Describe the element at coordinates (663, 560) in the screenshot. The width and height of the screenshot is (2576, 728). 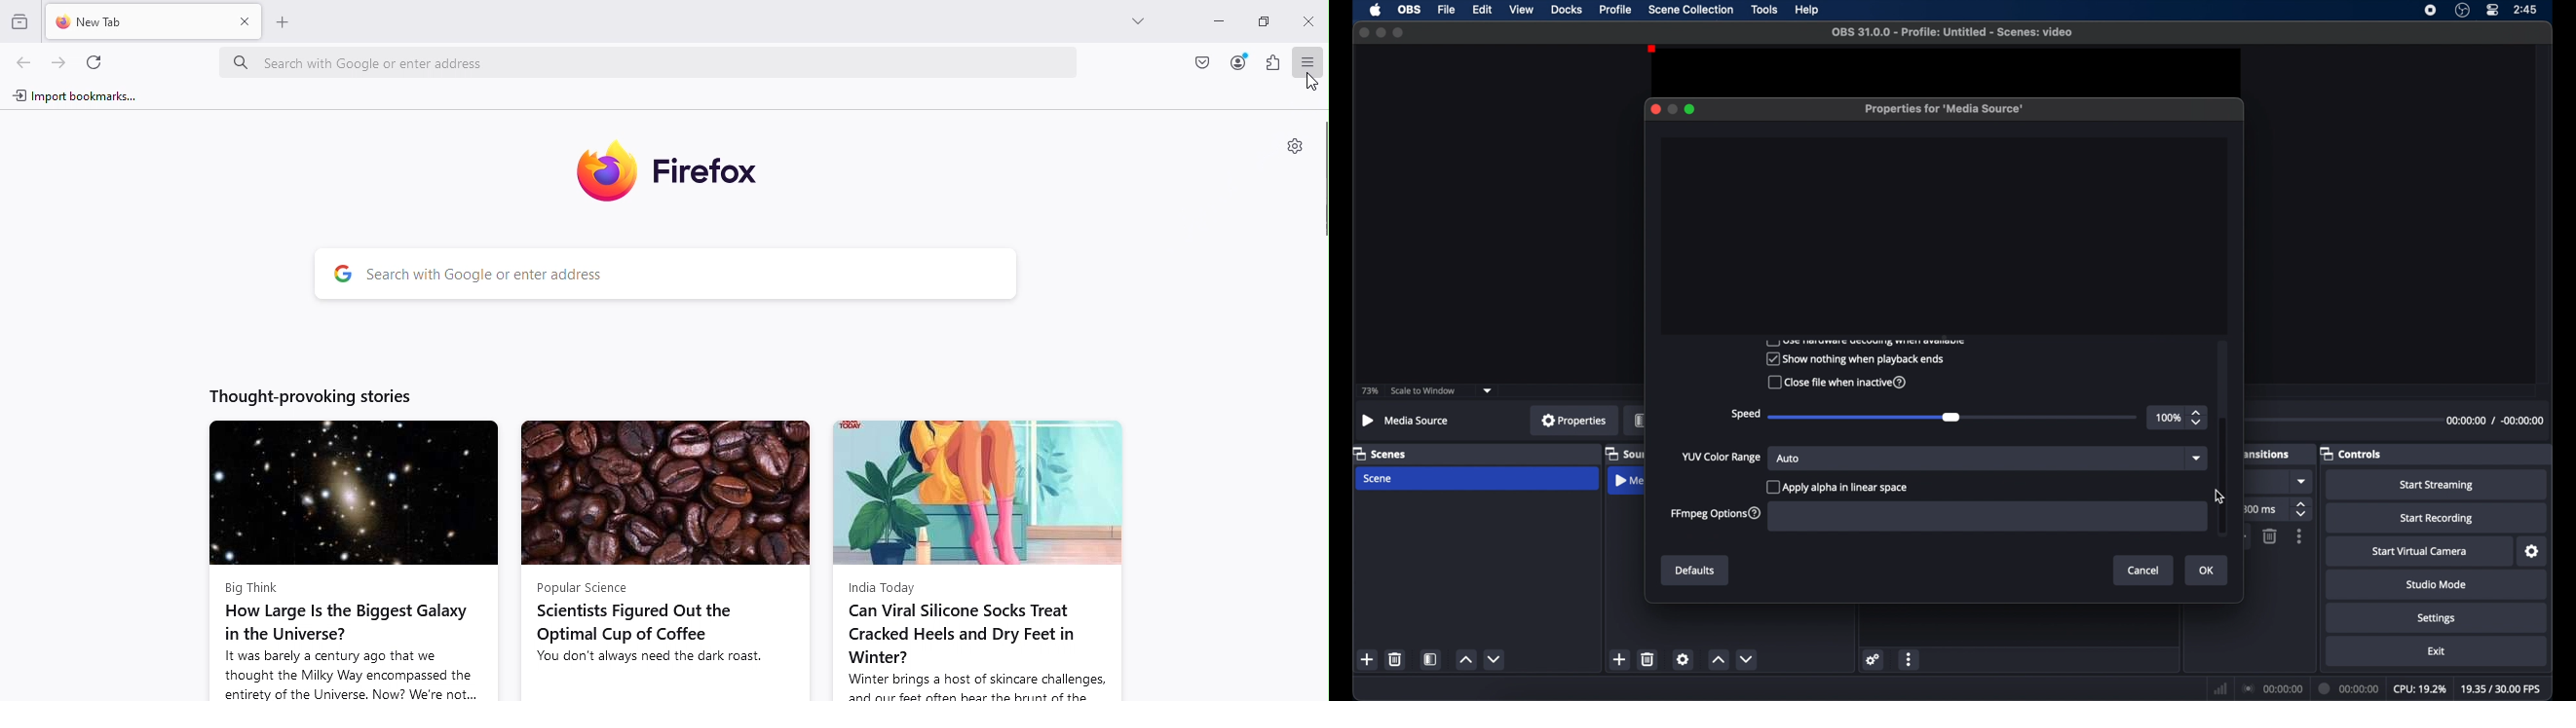
I see `news article by popular science` at that location.